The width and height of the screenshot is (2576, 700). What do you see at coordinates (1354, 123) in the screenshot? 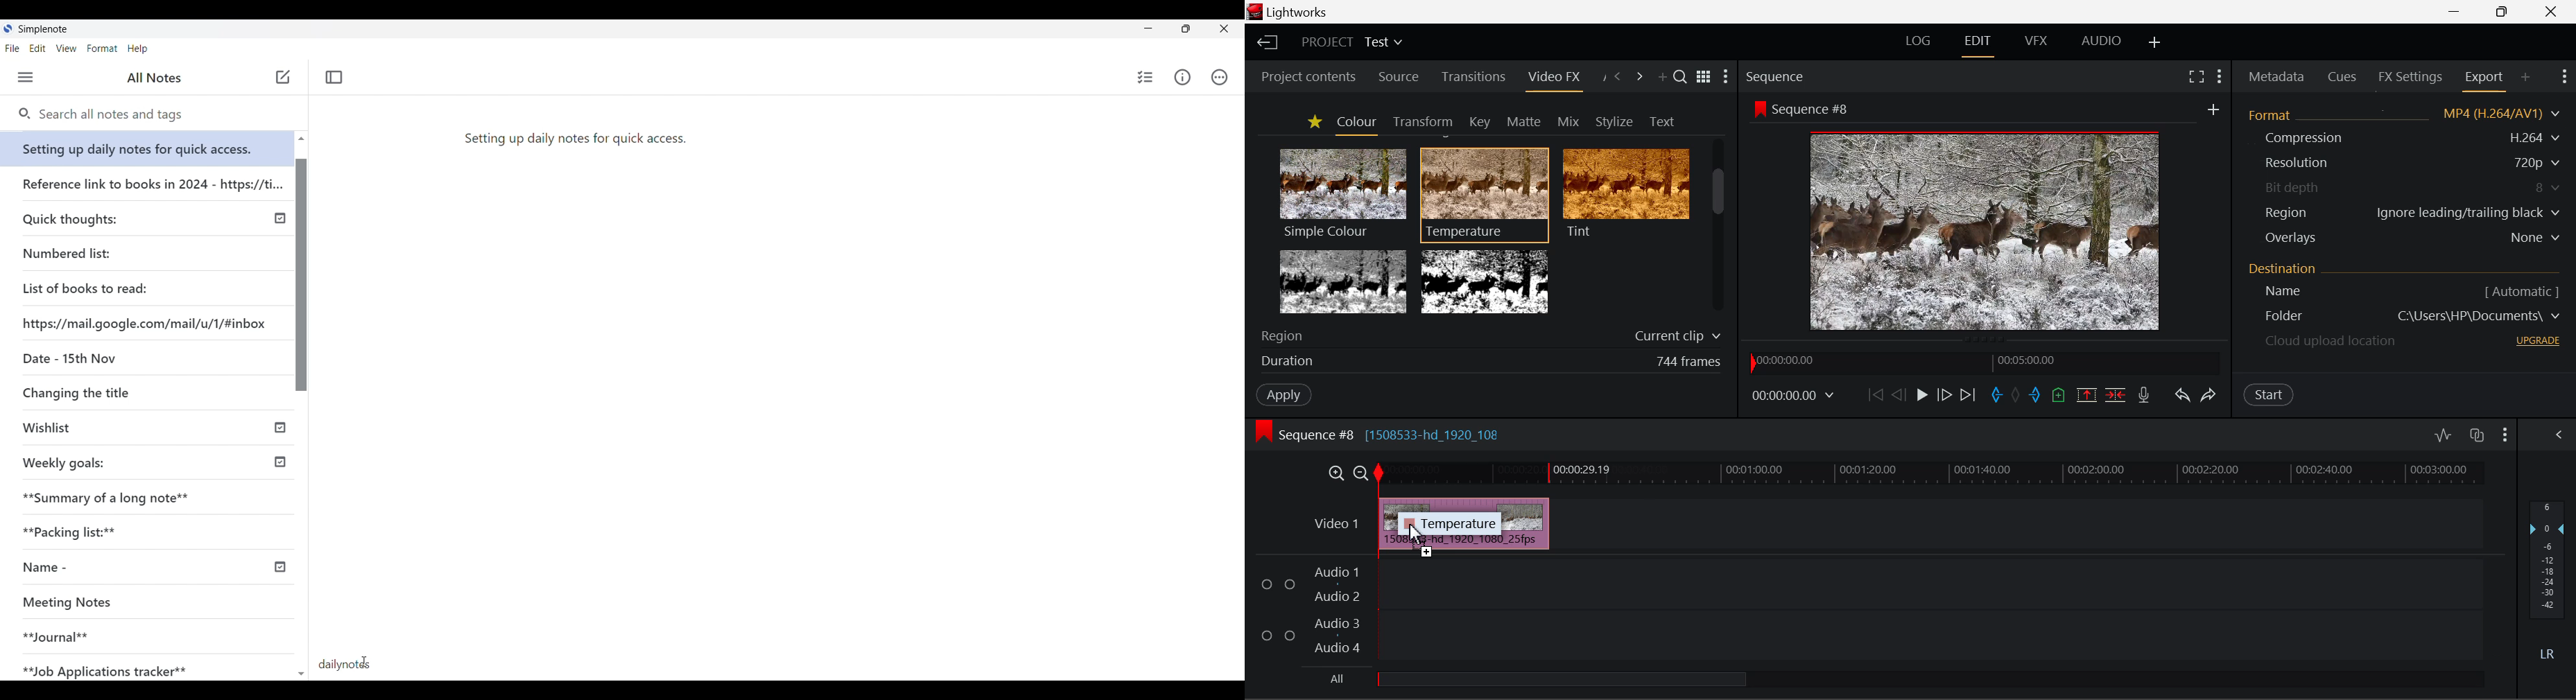
I see `Colour` at bounding box center [1354, 123].